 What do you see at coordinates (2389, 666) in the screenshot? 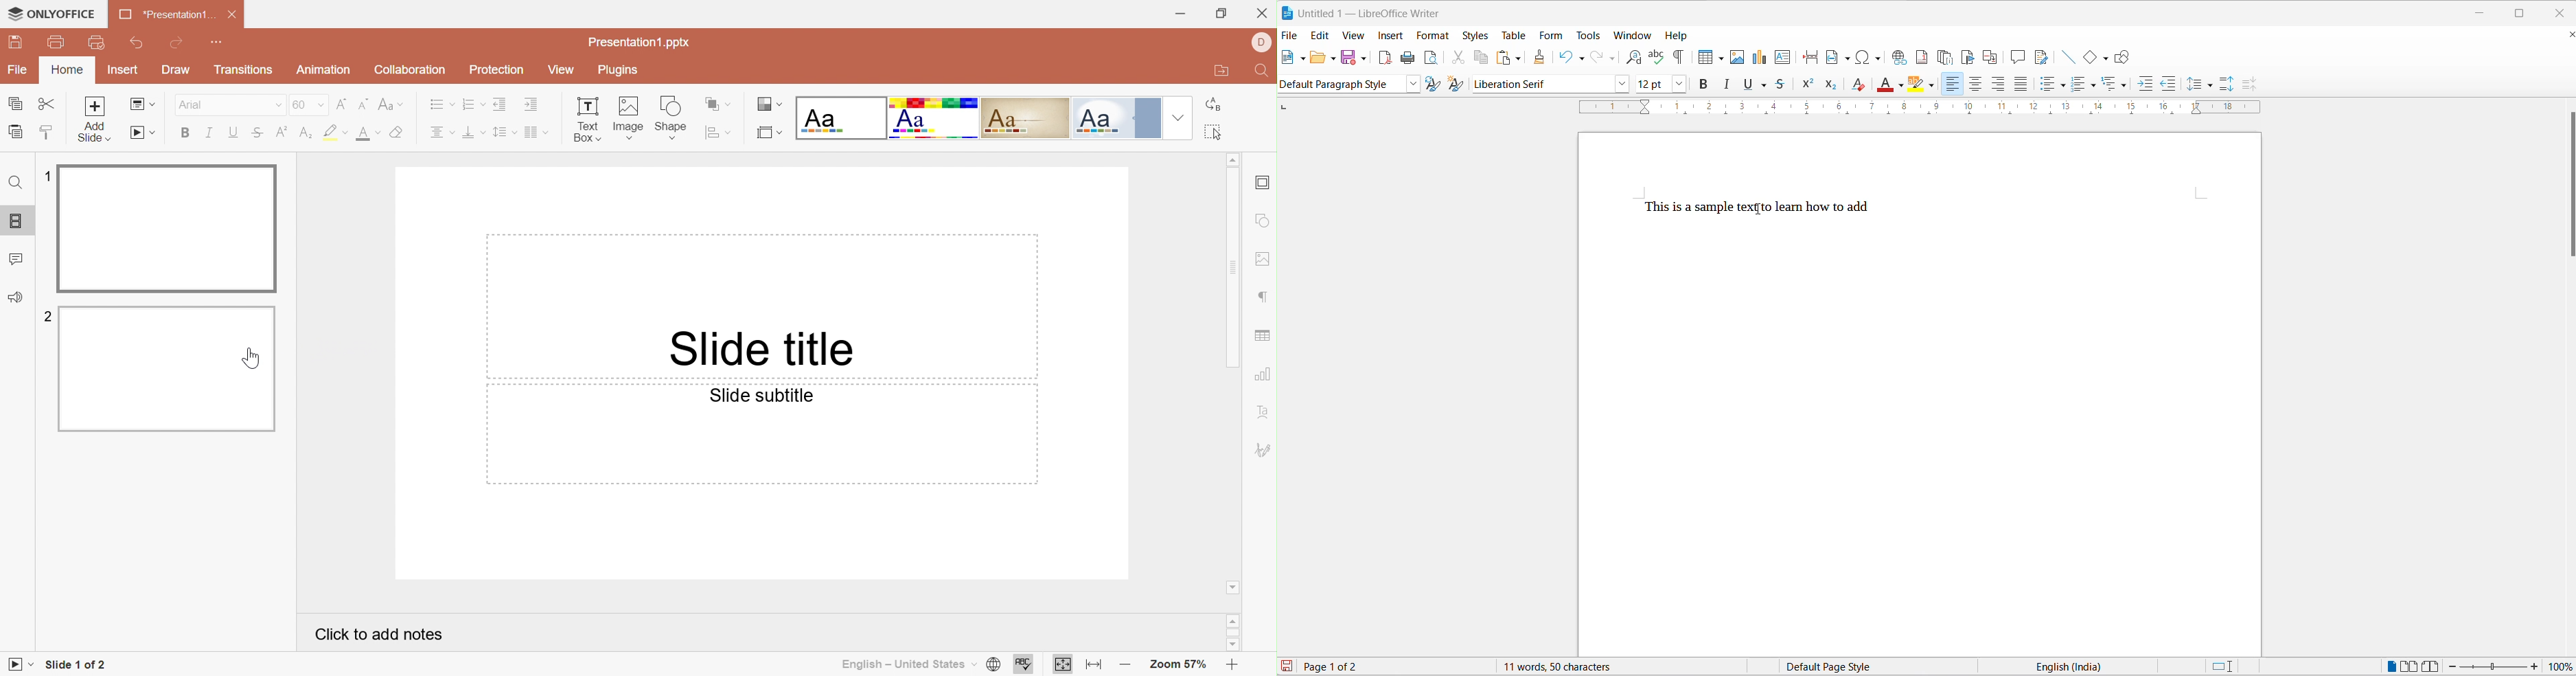
I see `single page view` at bounding box center [2389, 666].